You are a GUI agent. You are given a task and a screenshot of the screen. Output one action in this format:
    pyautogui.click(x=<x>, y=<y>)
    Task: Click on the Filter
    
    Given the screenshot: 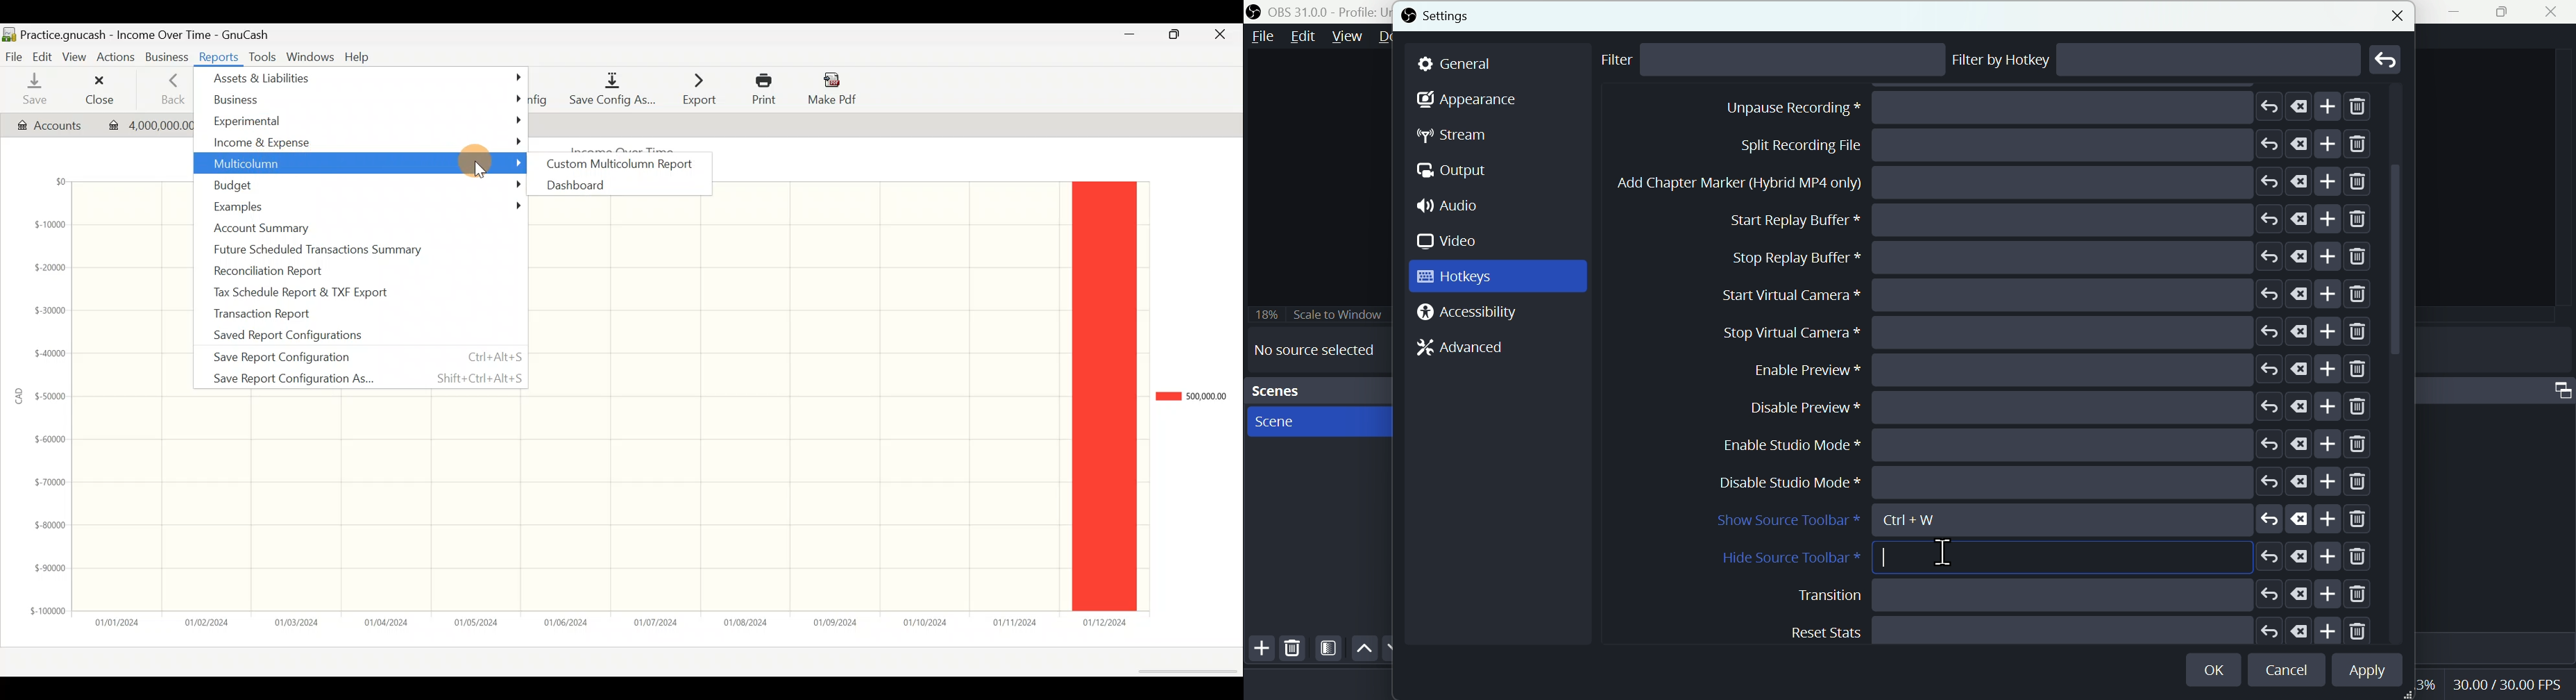 What is the action you would take?
    pyautogui.click(x=1329, y=649)
    